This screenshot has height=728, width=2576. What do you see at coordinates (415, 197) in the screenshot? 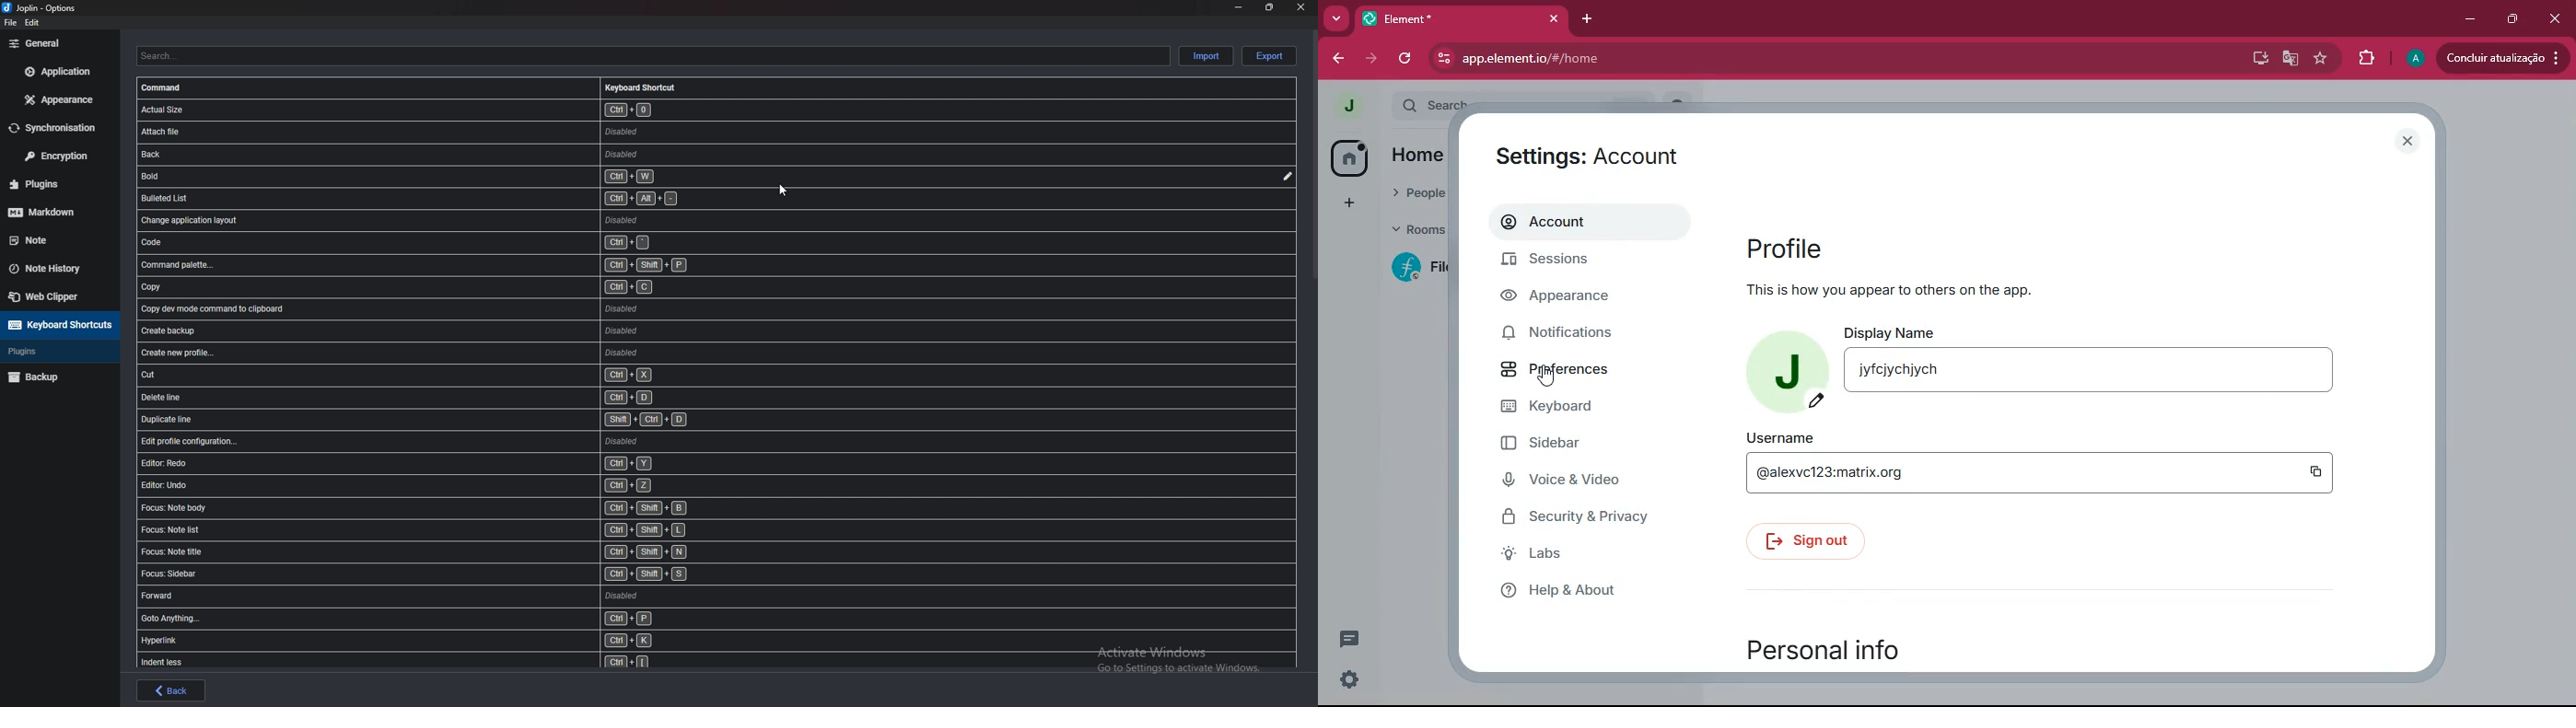
I see `shortcut` at bounding box center [415, 197].